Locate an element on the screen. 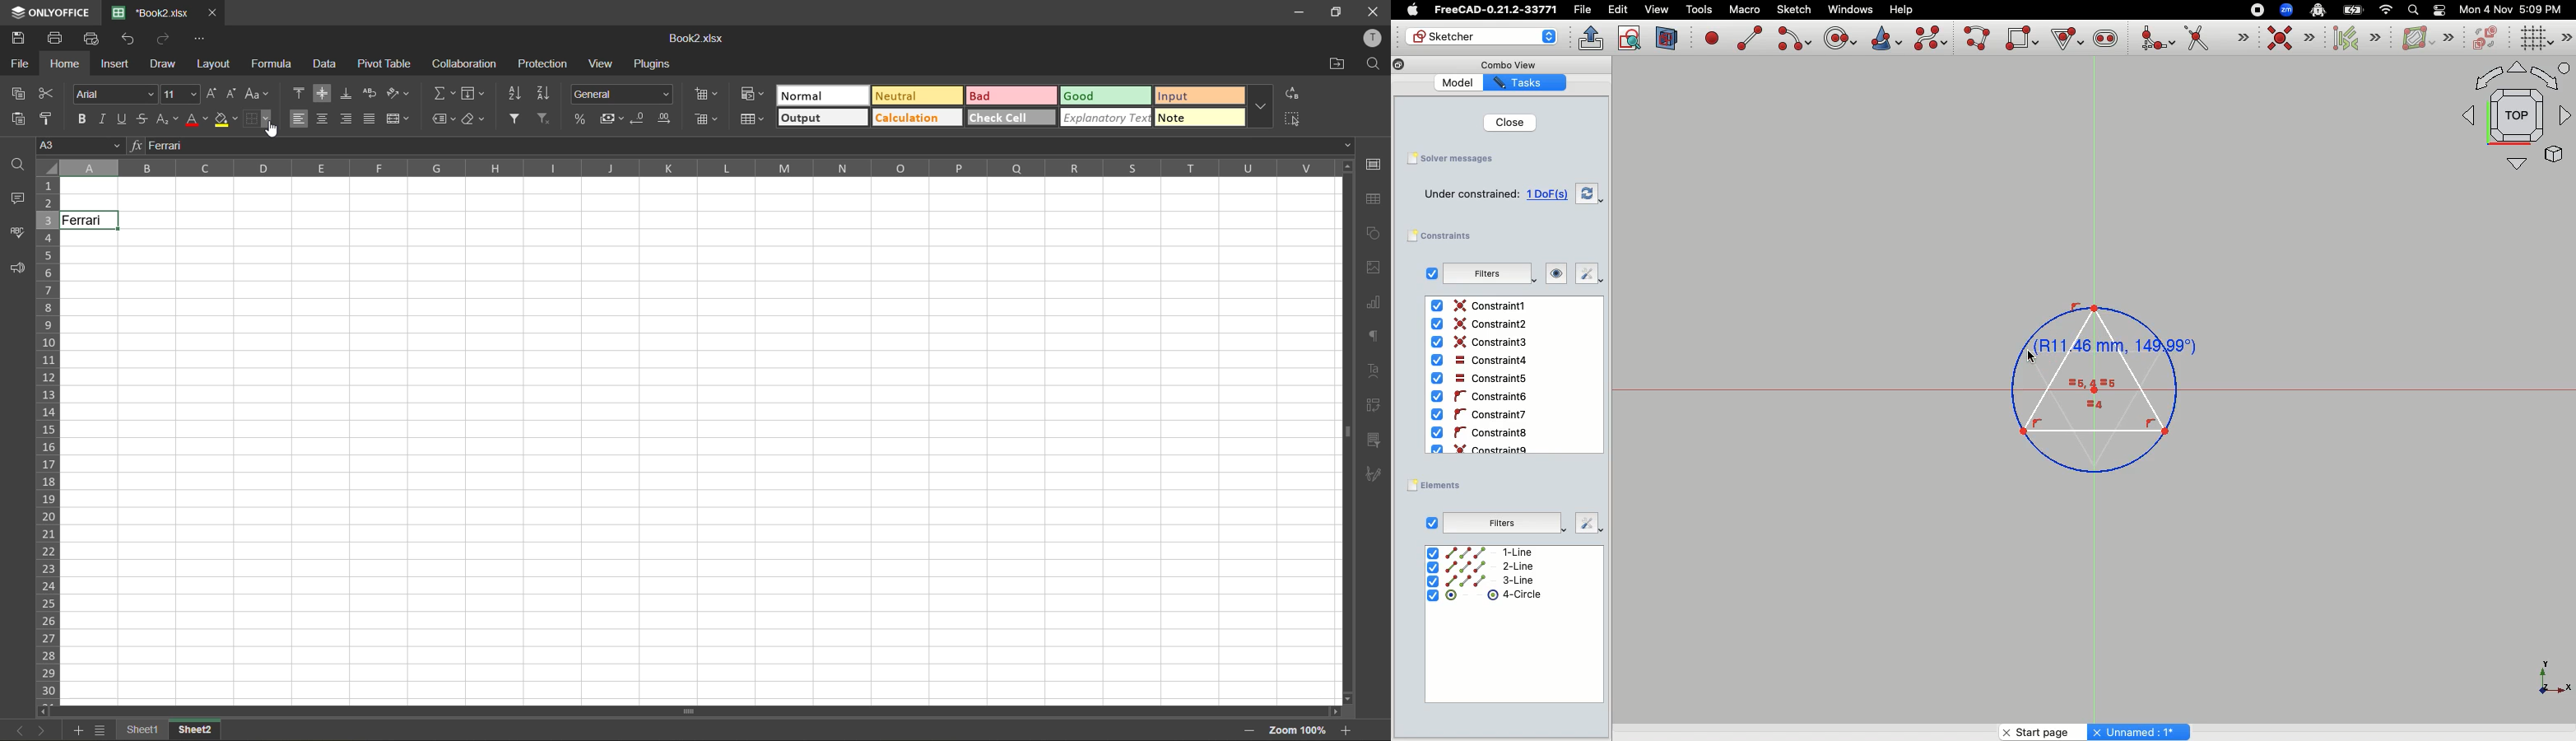 The height and width of the screenshot is (756, 2576). sheet names is located at coordinates (141, 730).